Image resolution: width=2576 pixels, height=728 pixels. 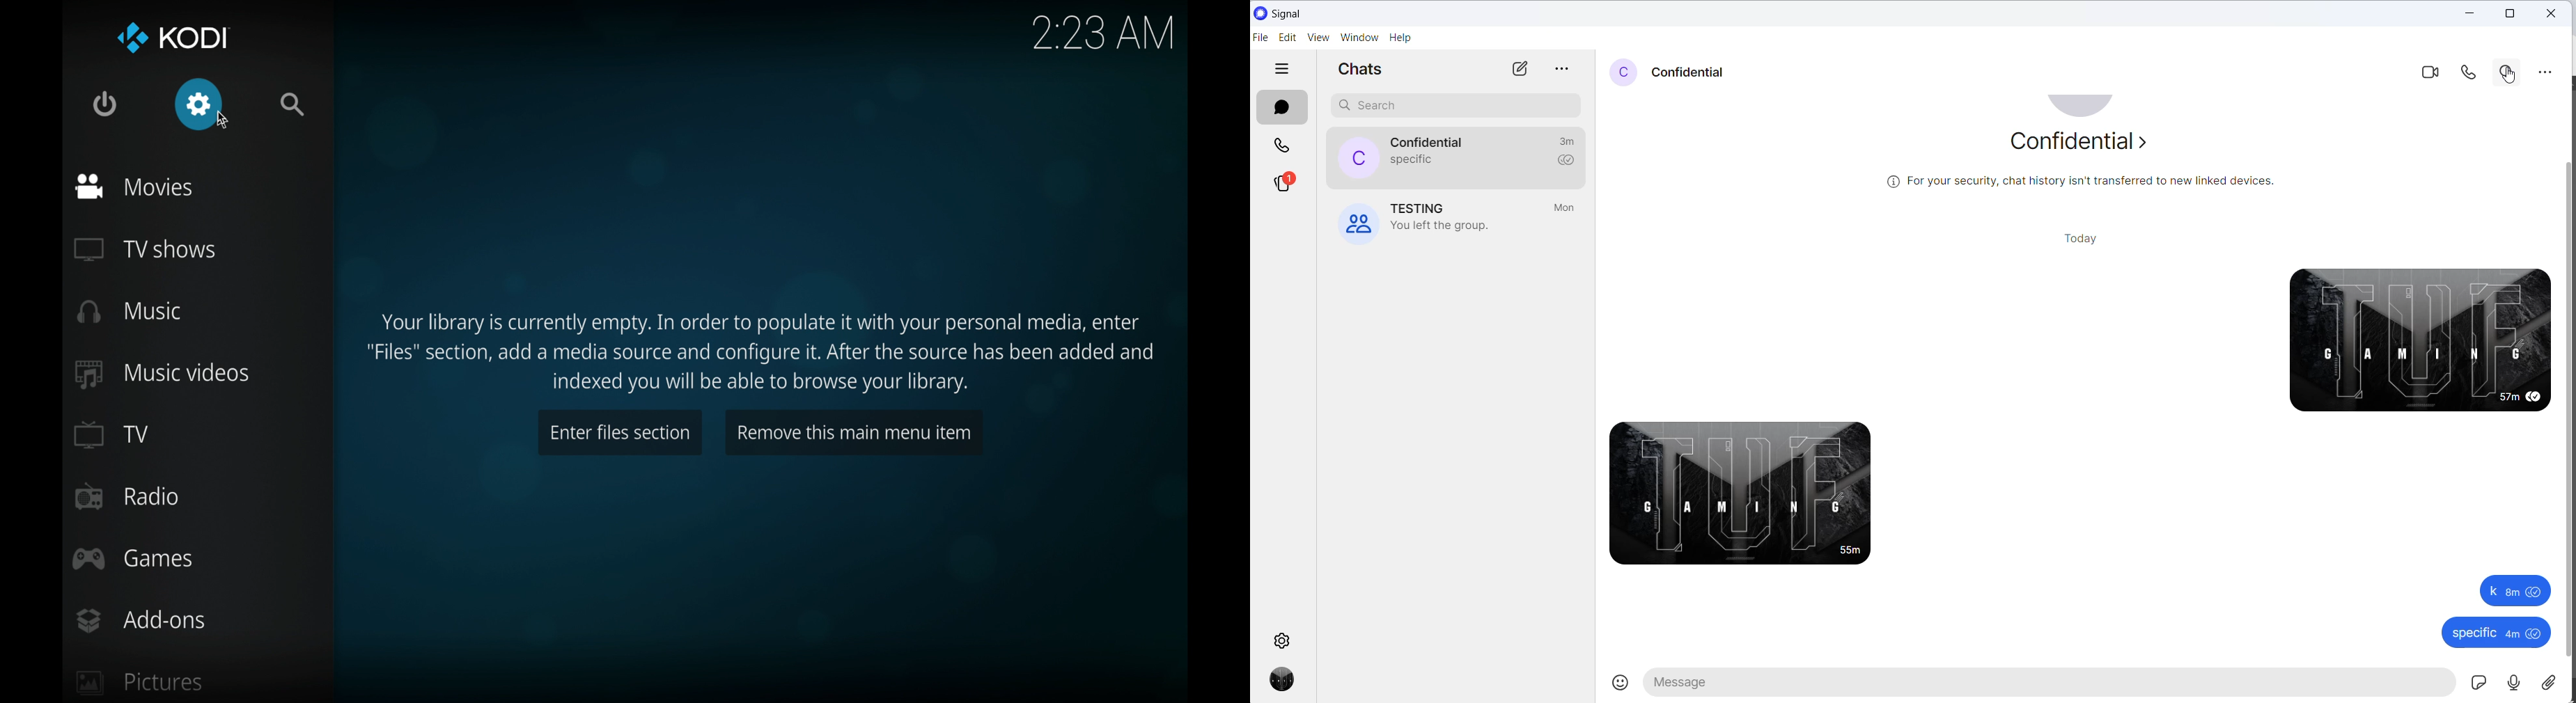 I want to click on calls, so click(x=1284, y=145).